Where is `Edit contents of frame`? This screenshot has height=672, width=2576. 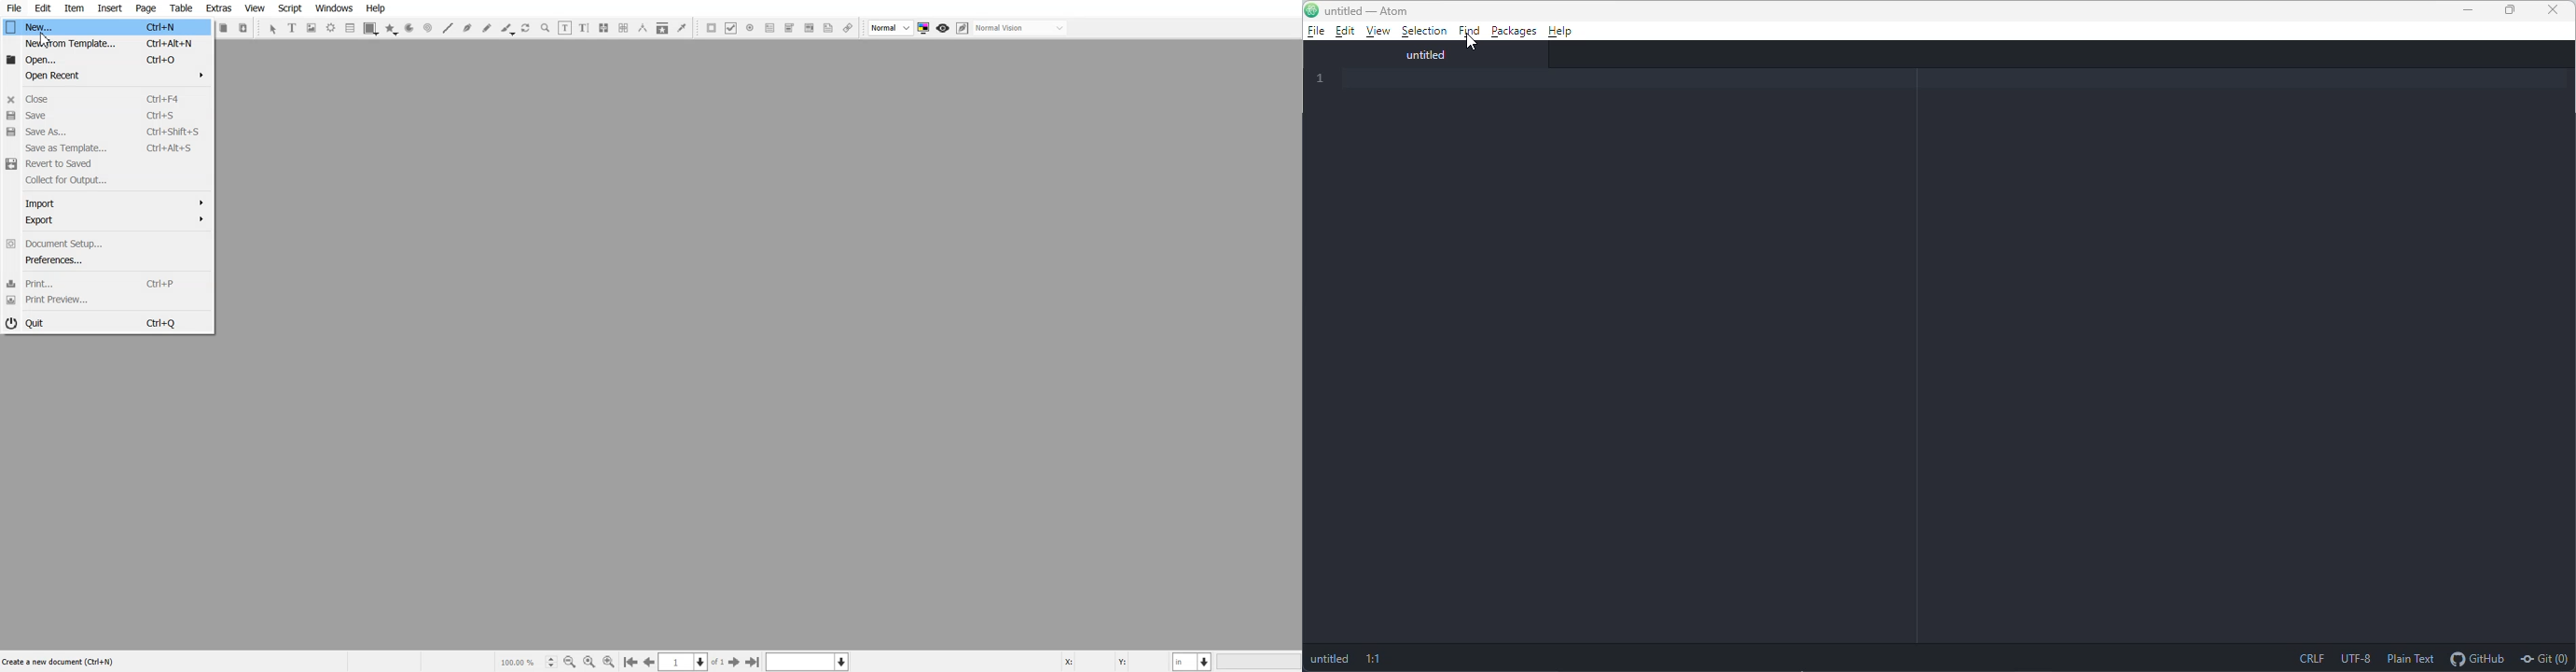 Edit contents of frame is located at coordinates (565, 27).